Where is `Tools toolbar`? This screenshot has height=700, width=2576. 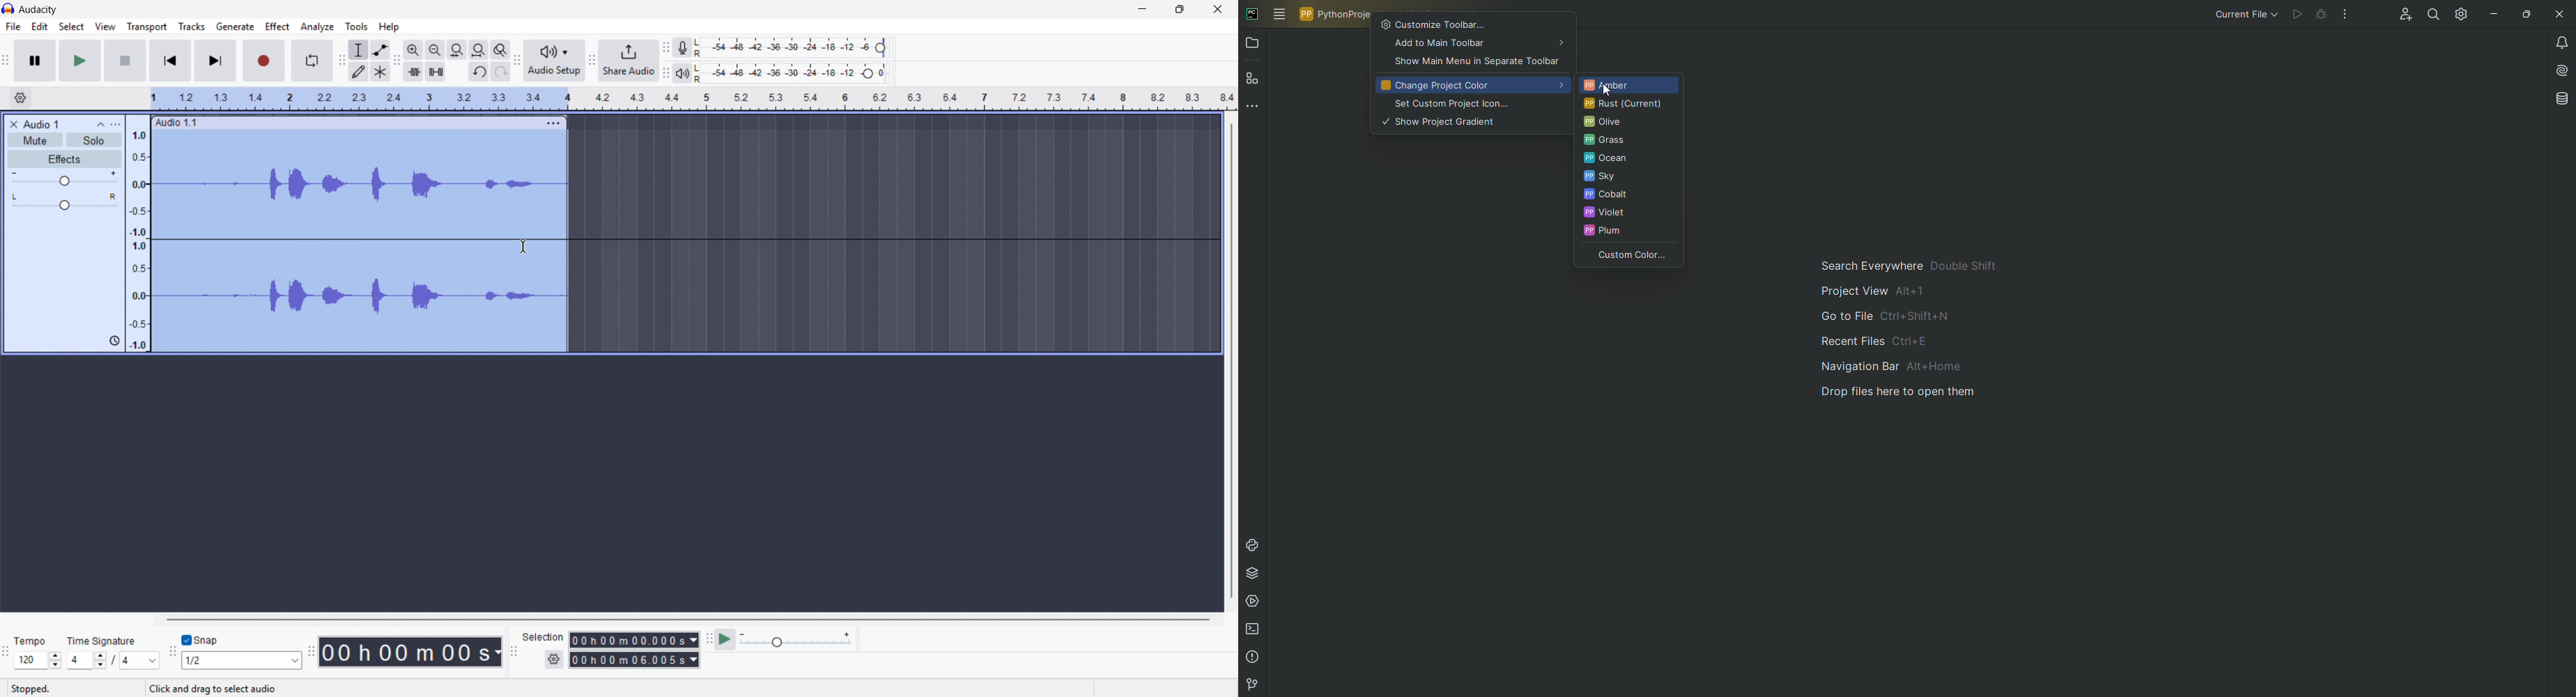
Tools toolbar is located at coordinates (342, 61).